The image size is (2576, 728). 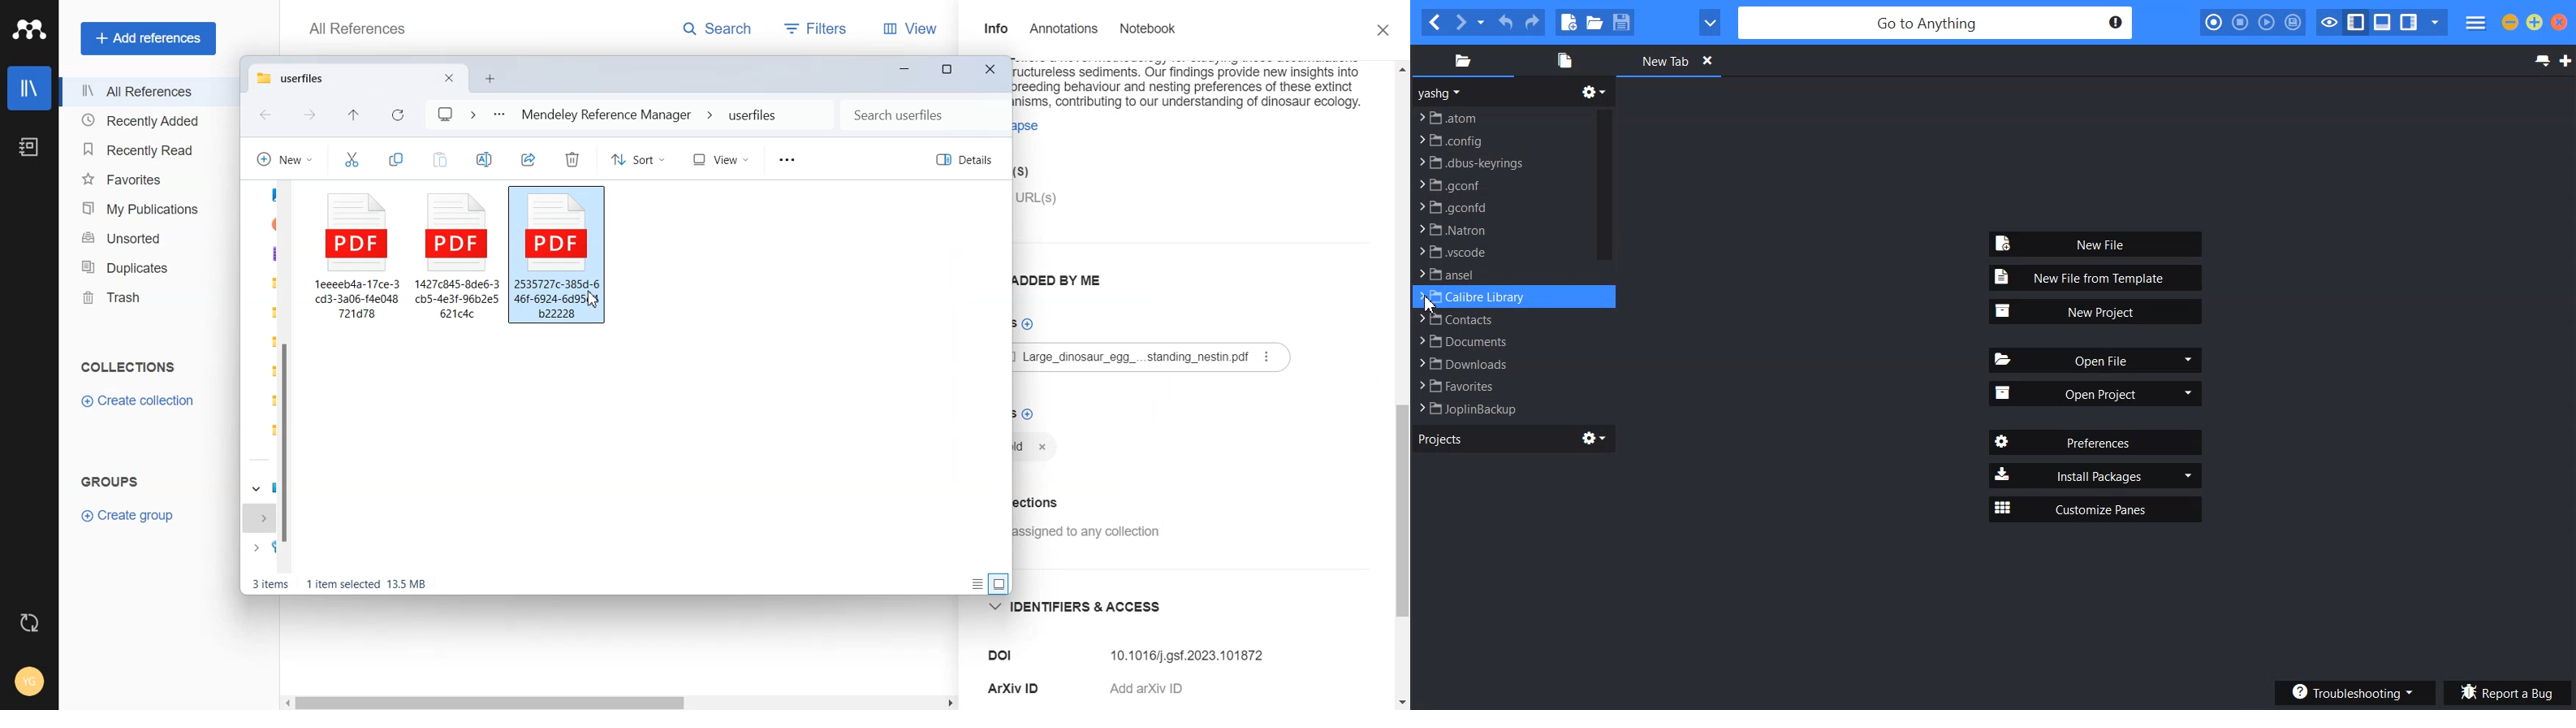 I want to click on File, so click(x=457, y=253).